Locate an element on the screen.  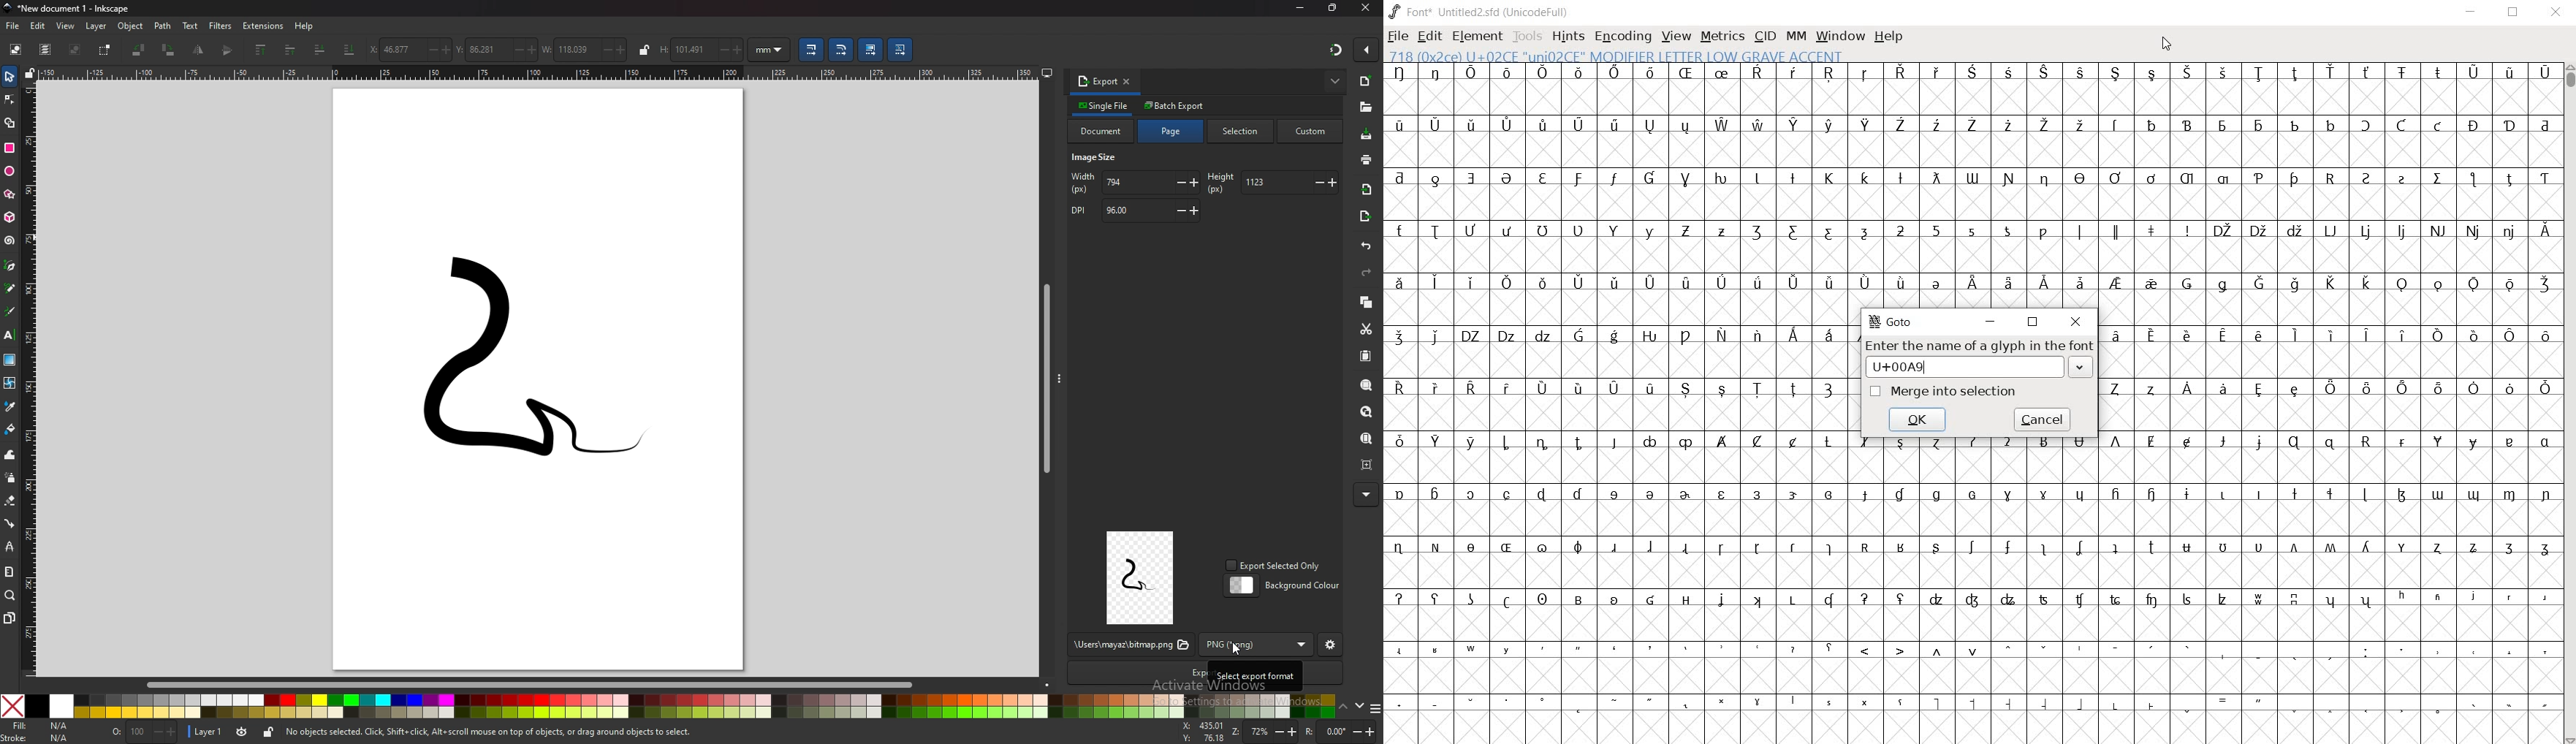
stroke is located at coordinates (36, 738).